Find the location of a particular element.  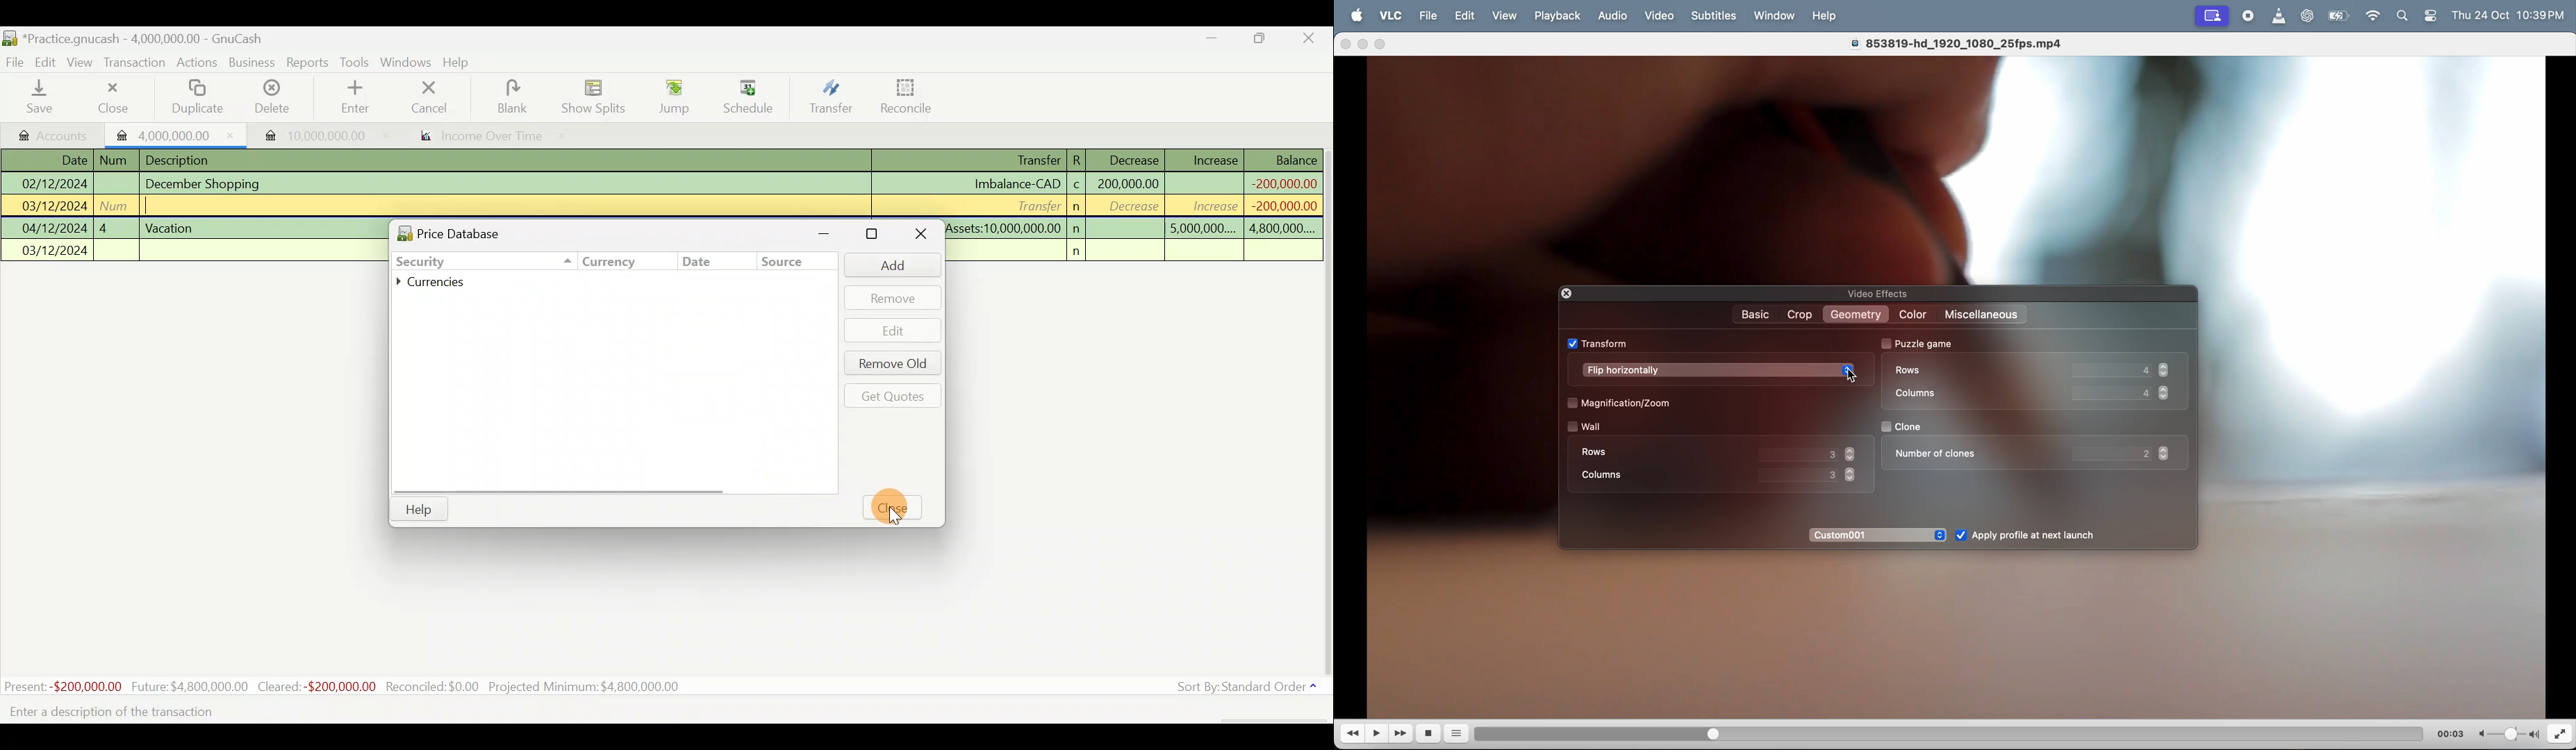

 is located at coordinates (2560, 733).